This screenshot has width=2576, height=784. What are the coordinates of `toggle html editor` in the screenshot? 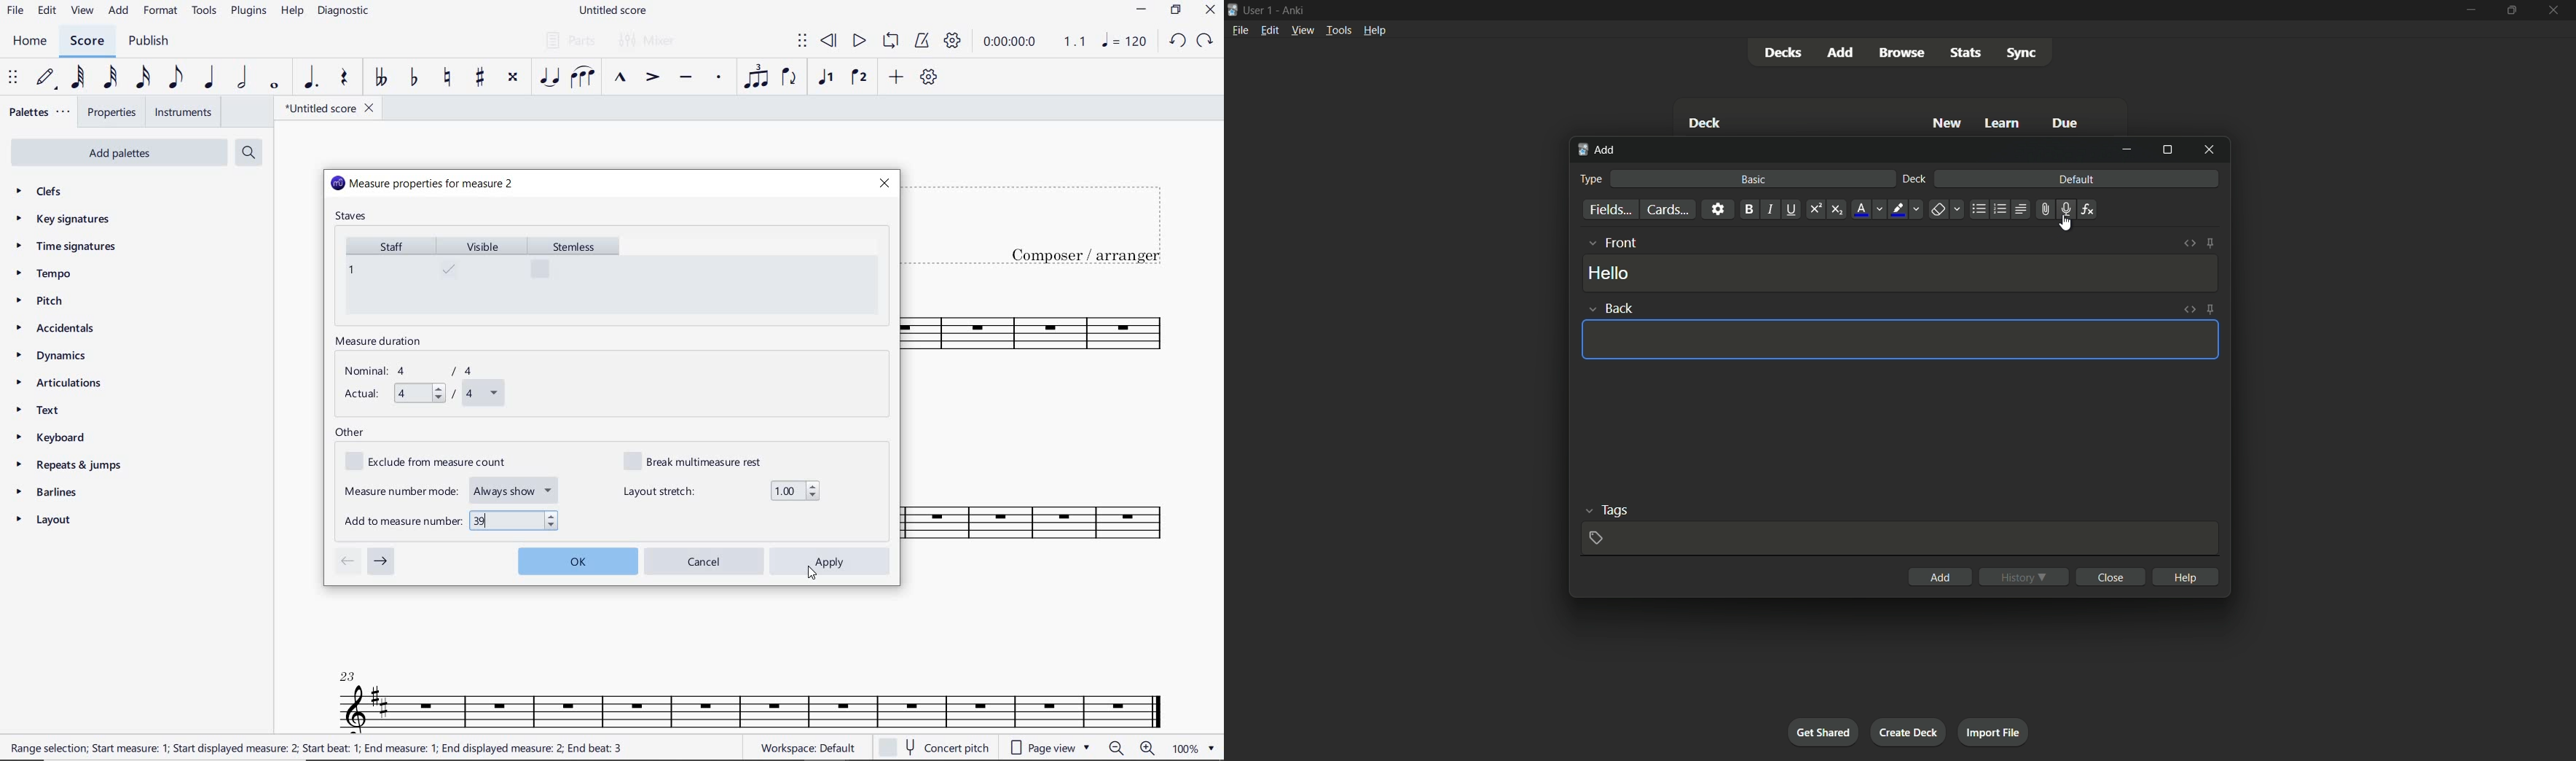 It's located at (2189, 243).